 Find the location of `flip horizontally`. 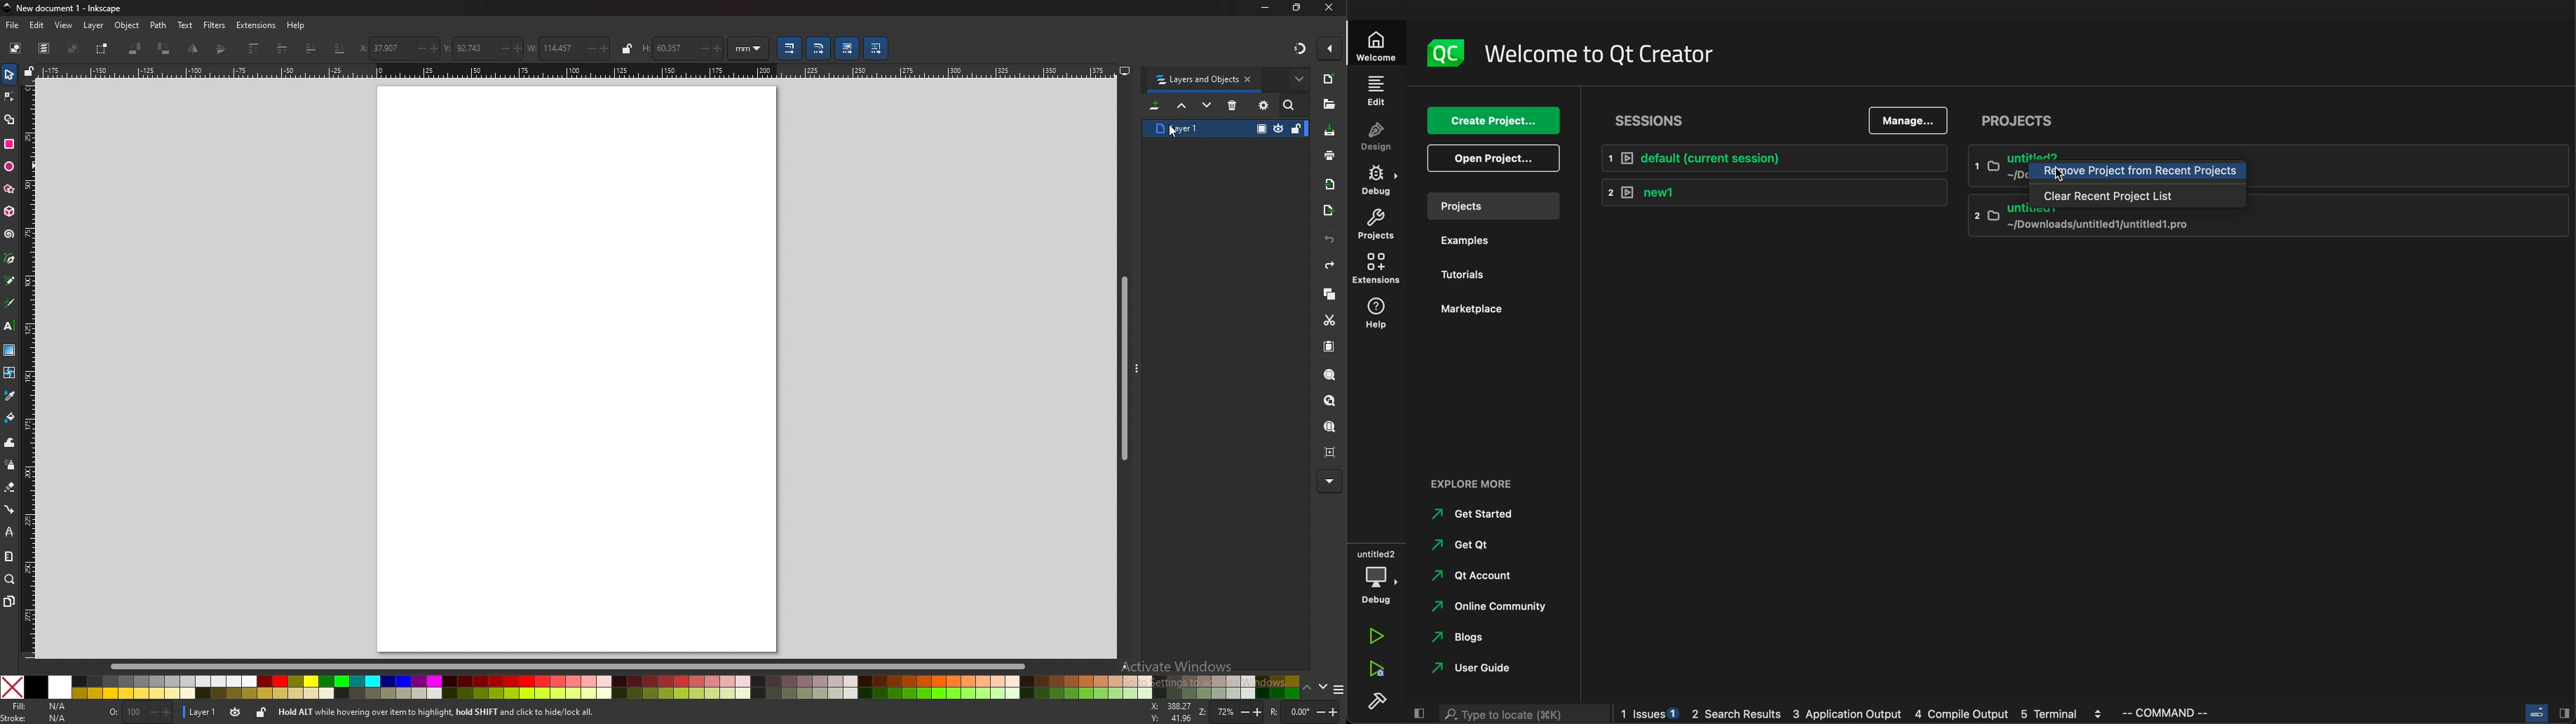

flip horizontally is located at coordinates (222, 49).